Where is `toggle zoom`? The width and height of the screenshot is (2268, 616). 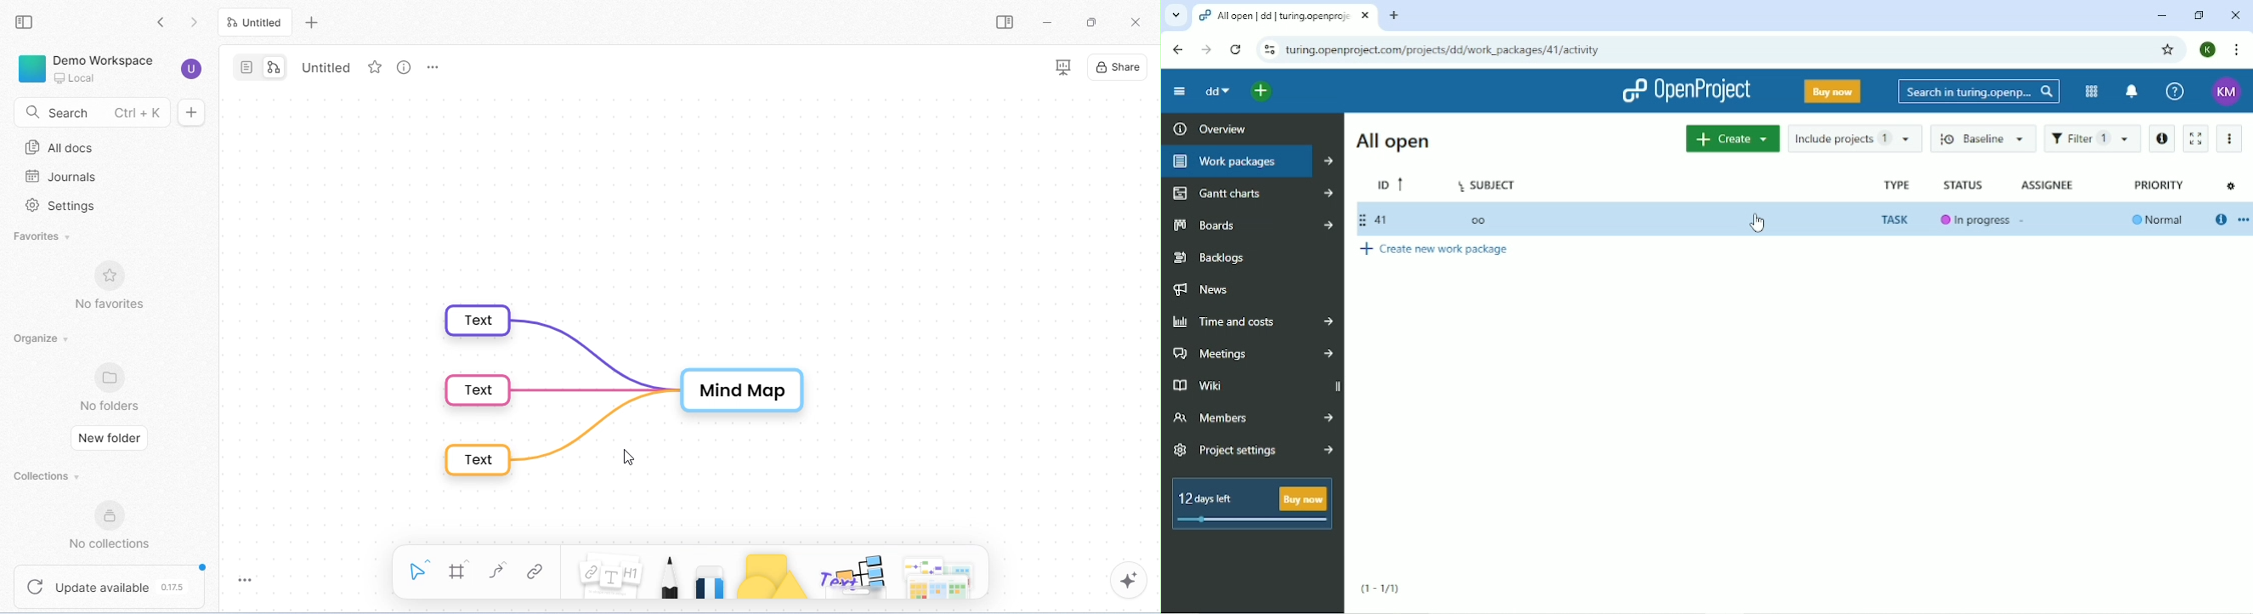 toggle zoom is located at coordinates (245, 583).